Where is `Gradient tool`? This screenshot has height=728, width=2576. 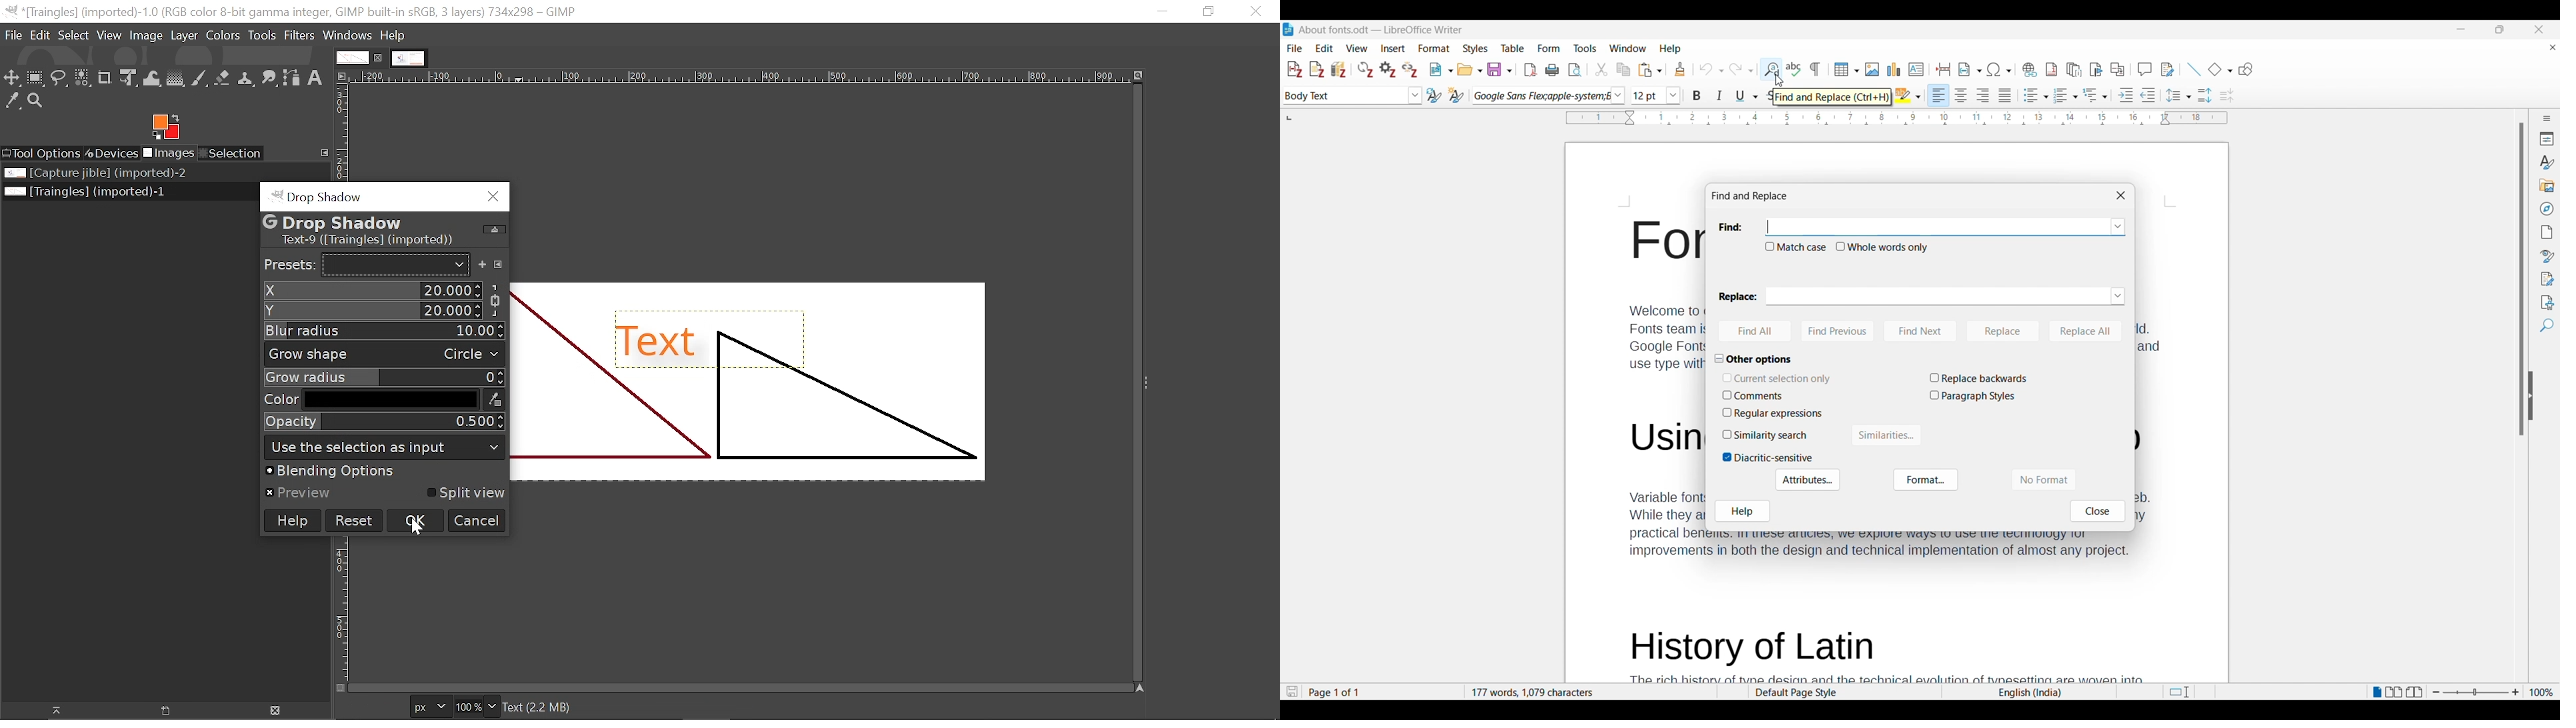 Gradient tool is located at coordinates (176, 79).